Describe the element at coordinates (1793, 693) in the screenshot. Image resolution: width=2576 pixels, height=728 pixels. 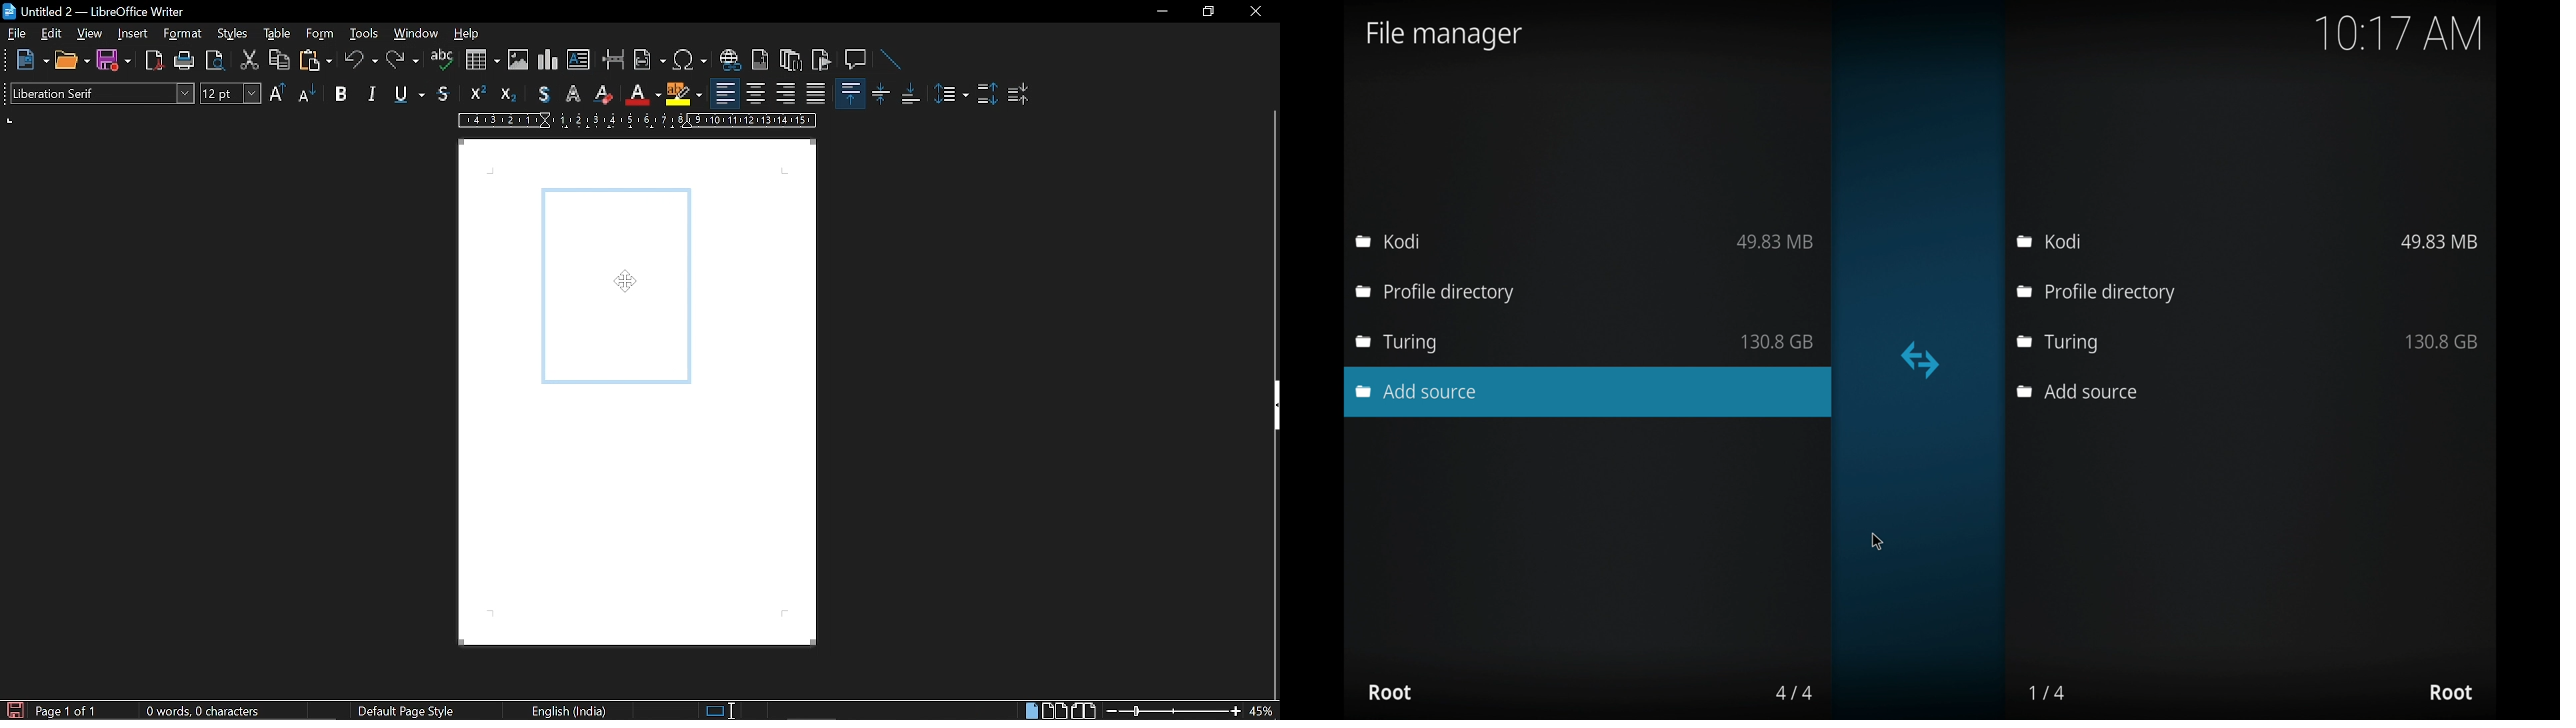
I see `3/3` at that location.